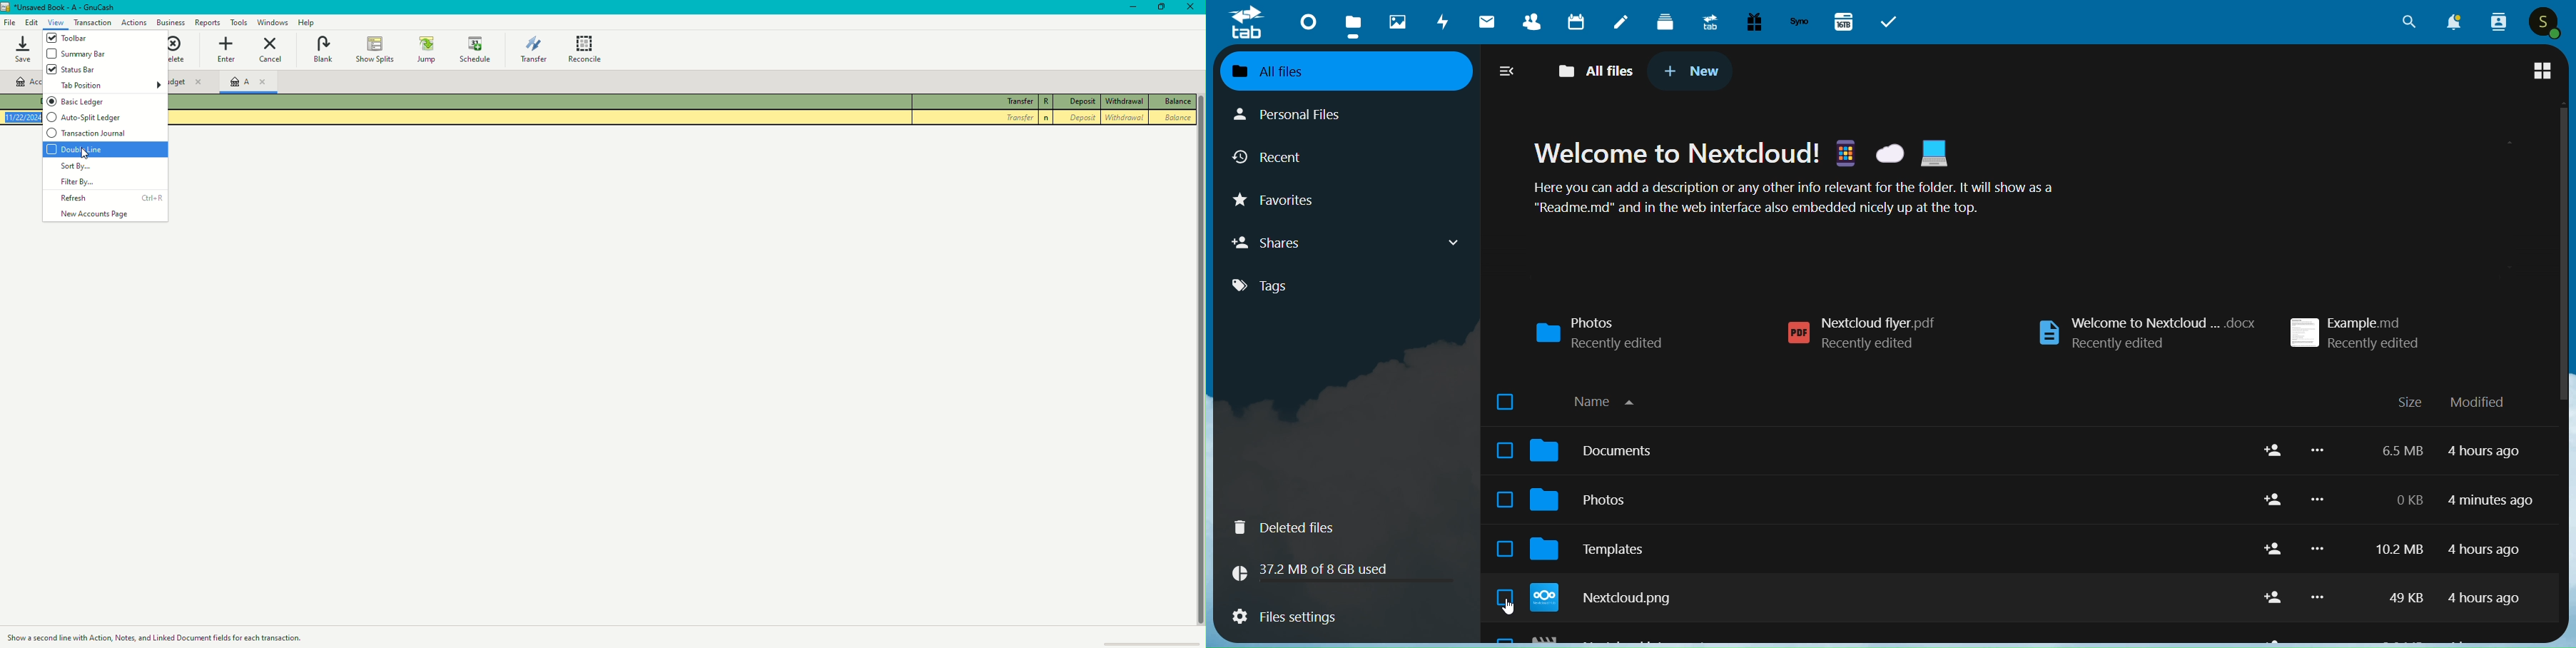  What do you see at coordinates (1706, 23) in the screenshot?
I see `upgrade` at bounding box center [1706, 23].